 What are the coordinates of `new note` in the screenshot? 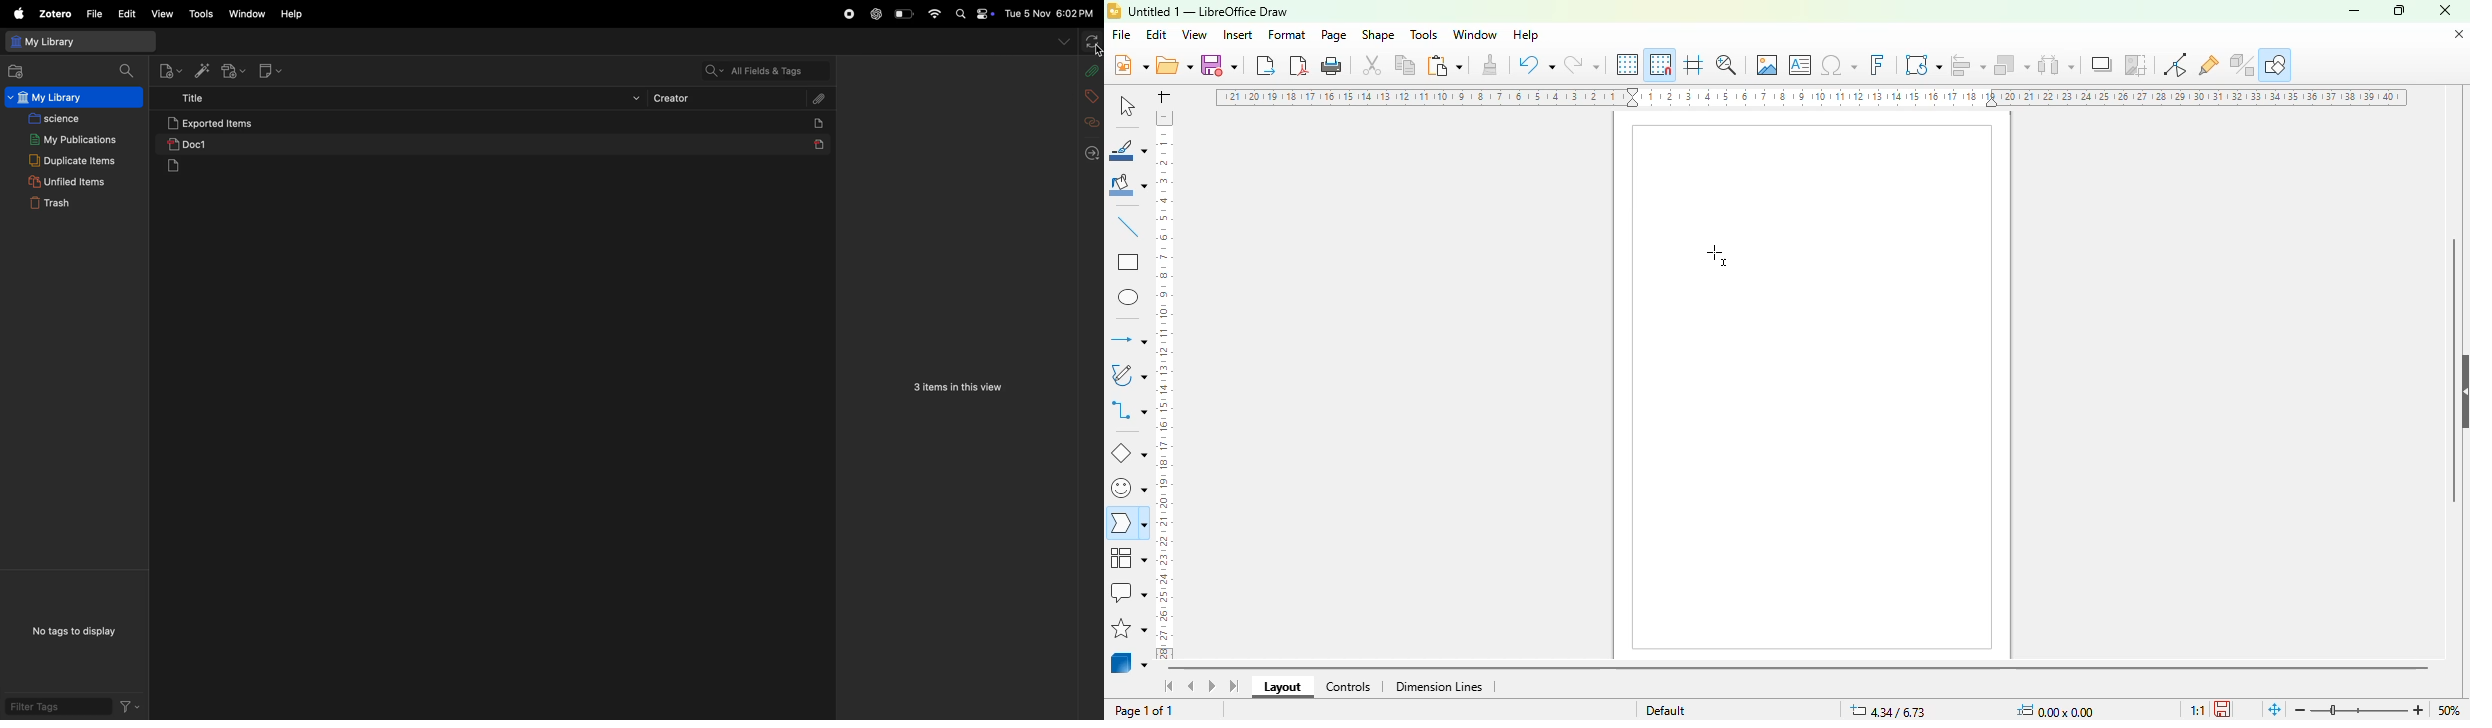 It's located at (274, 69).